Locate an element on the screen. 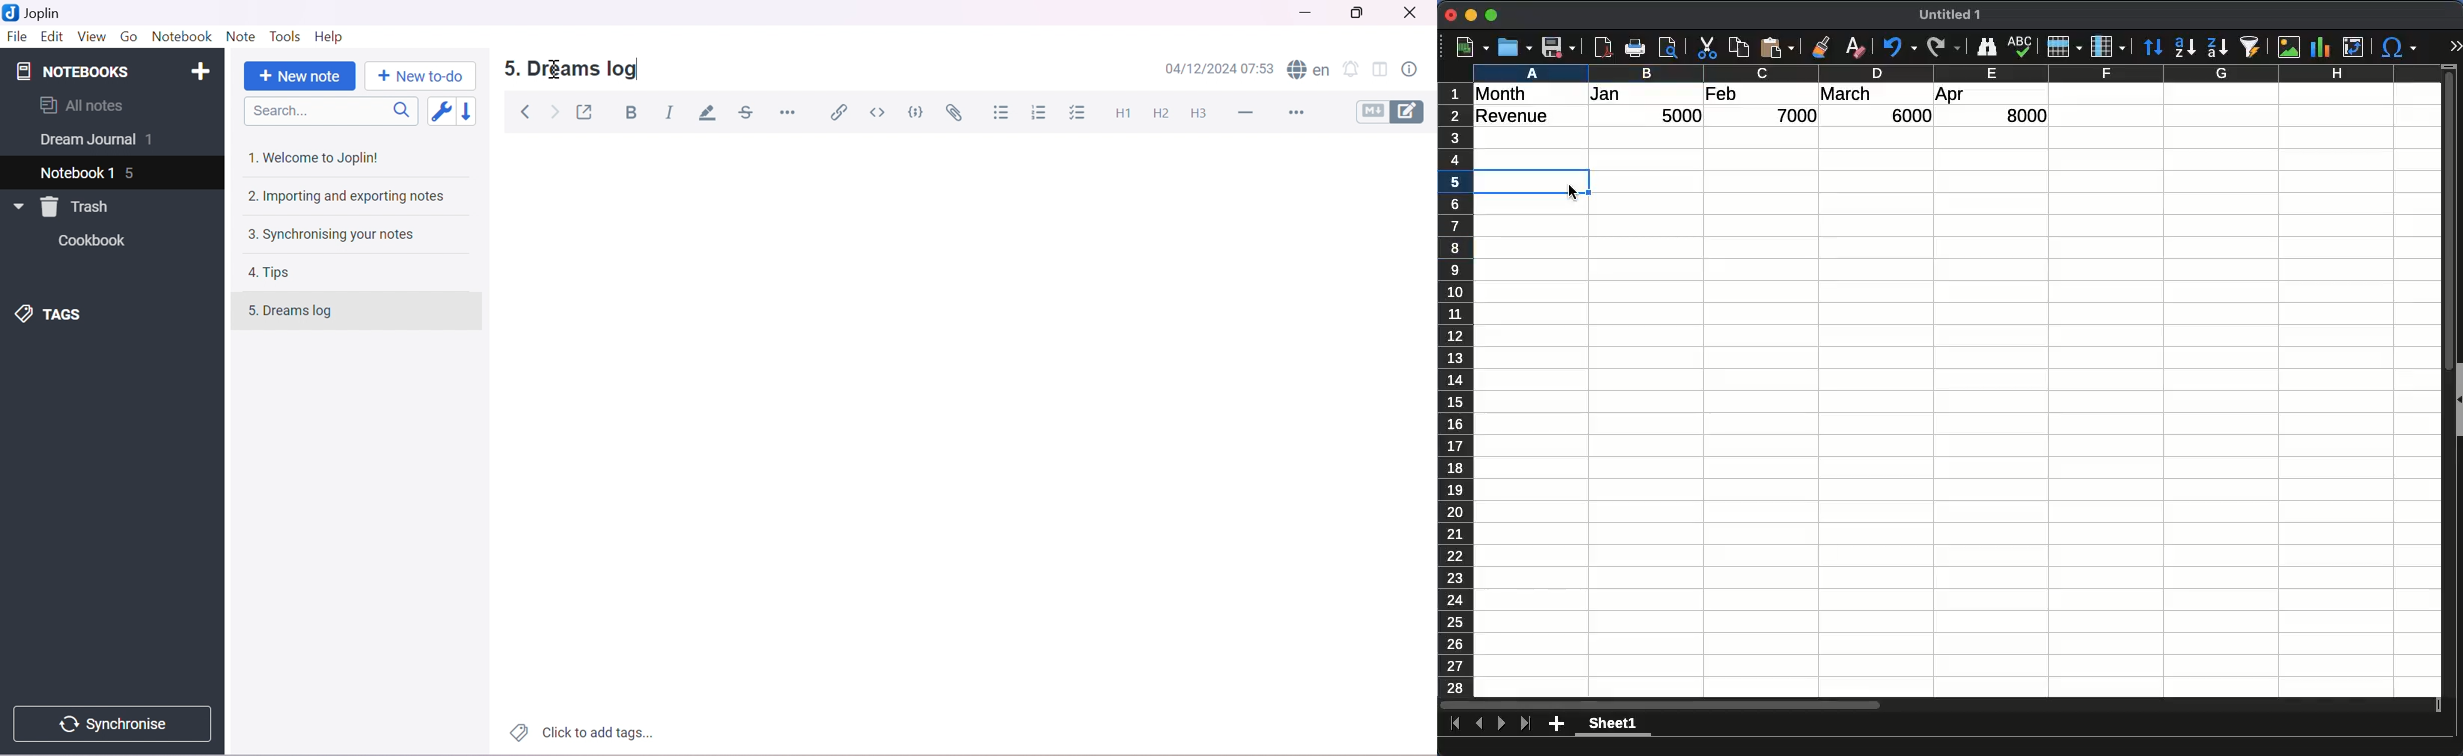 The width and height of the screenshot is (2464, 756). Notebook 1 is located at coordinates (79, 171).